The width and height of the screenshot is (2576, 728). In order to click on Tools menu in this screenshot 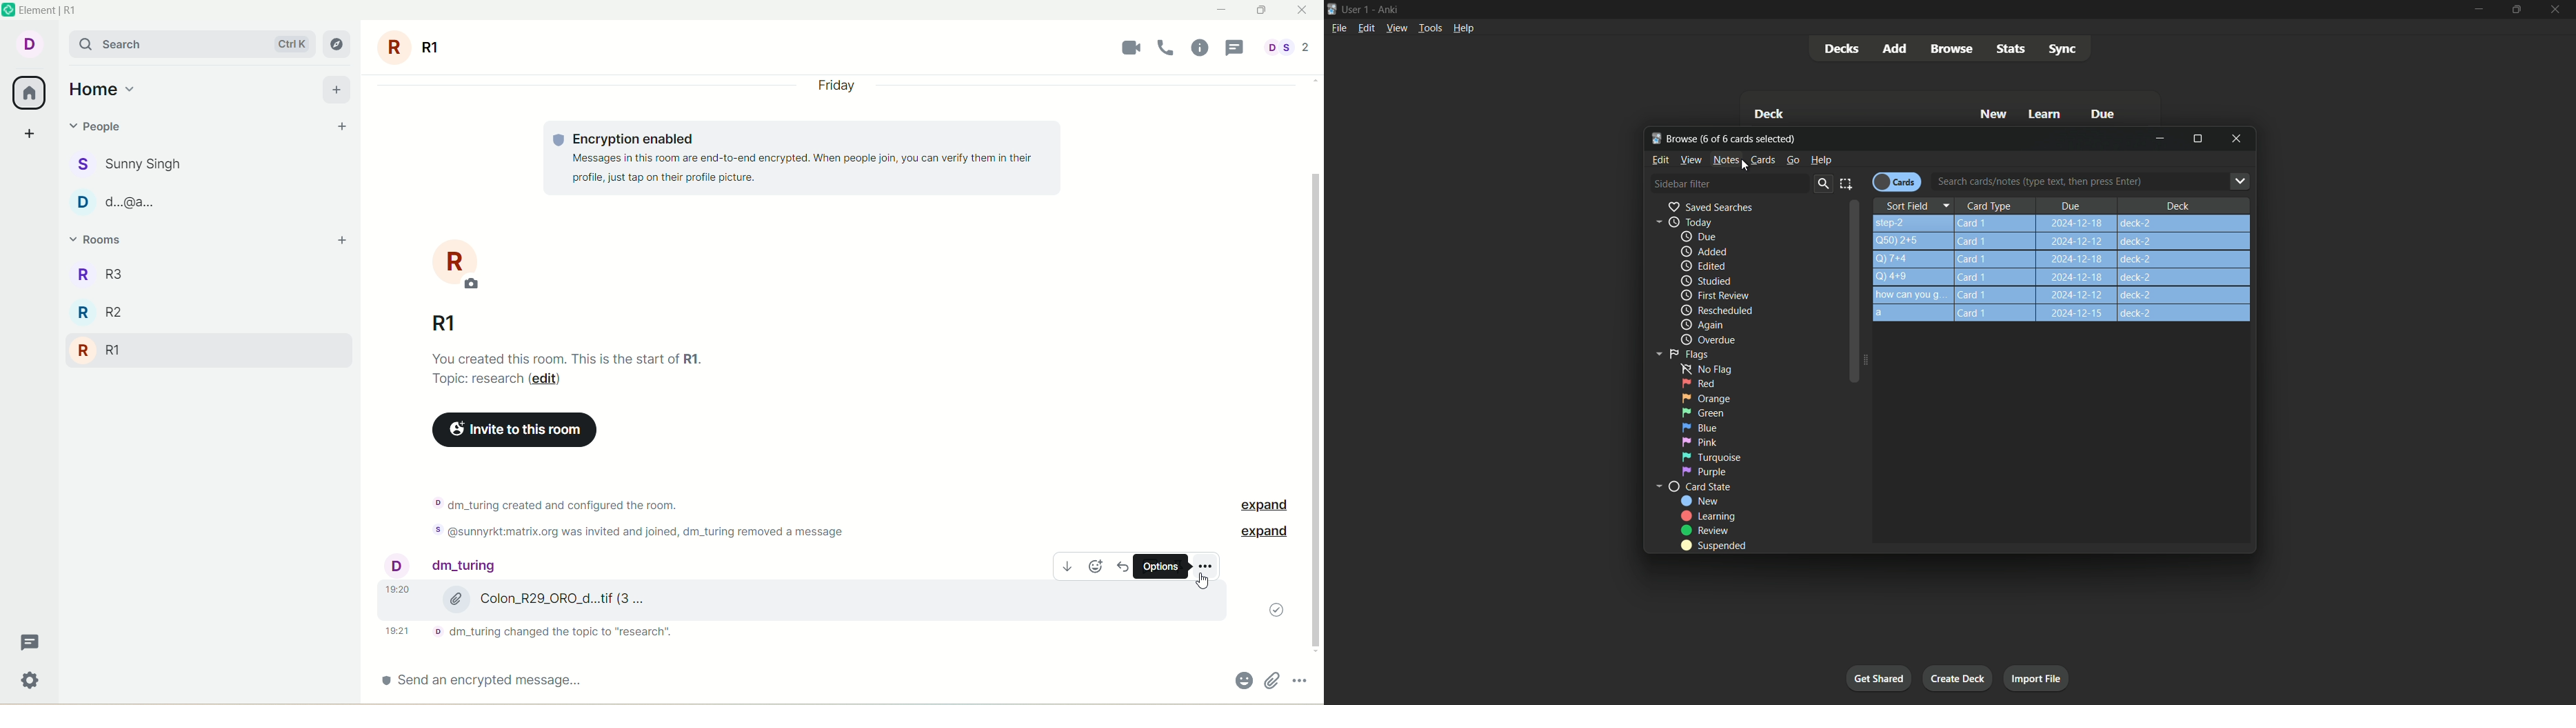, I will do `click(1428, 29)`.